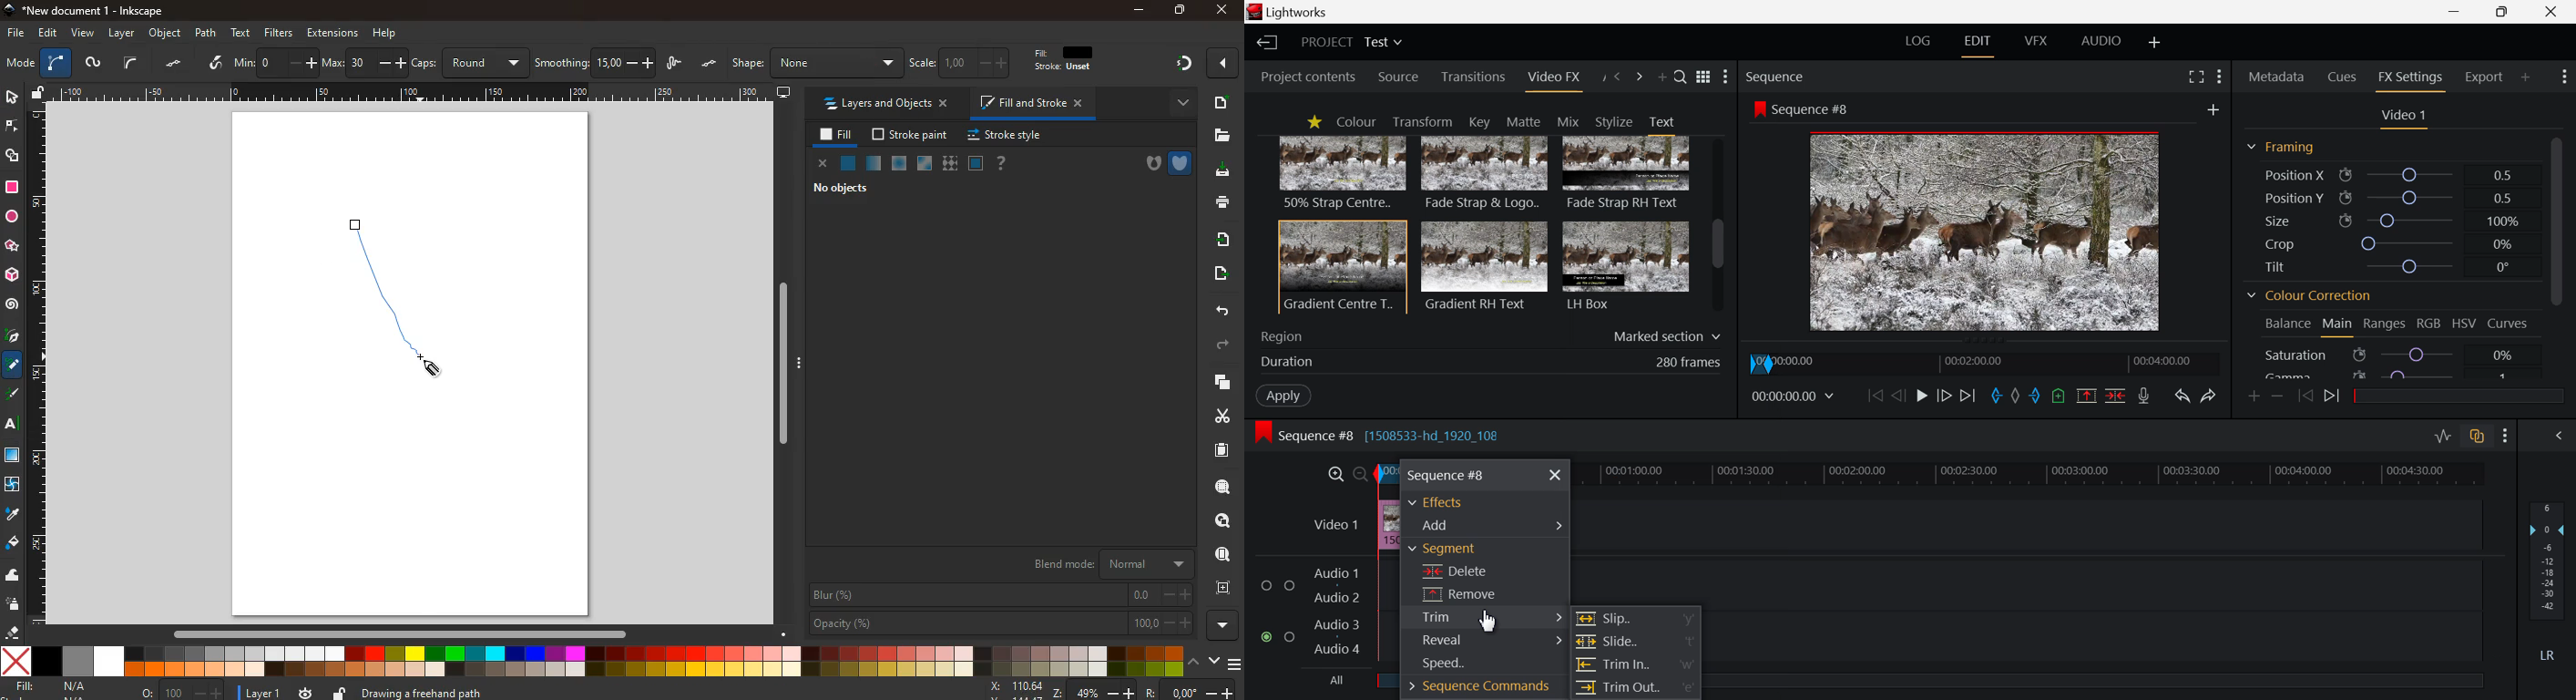  Describe the element at coordinates (2485, 75) in the screenshot. I see `Export` at that location.